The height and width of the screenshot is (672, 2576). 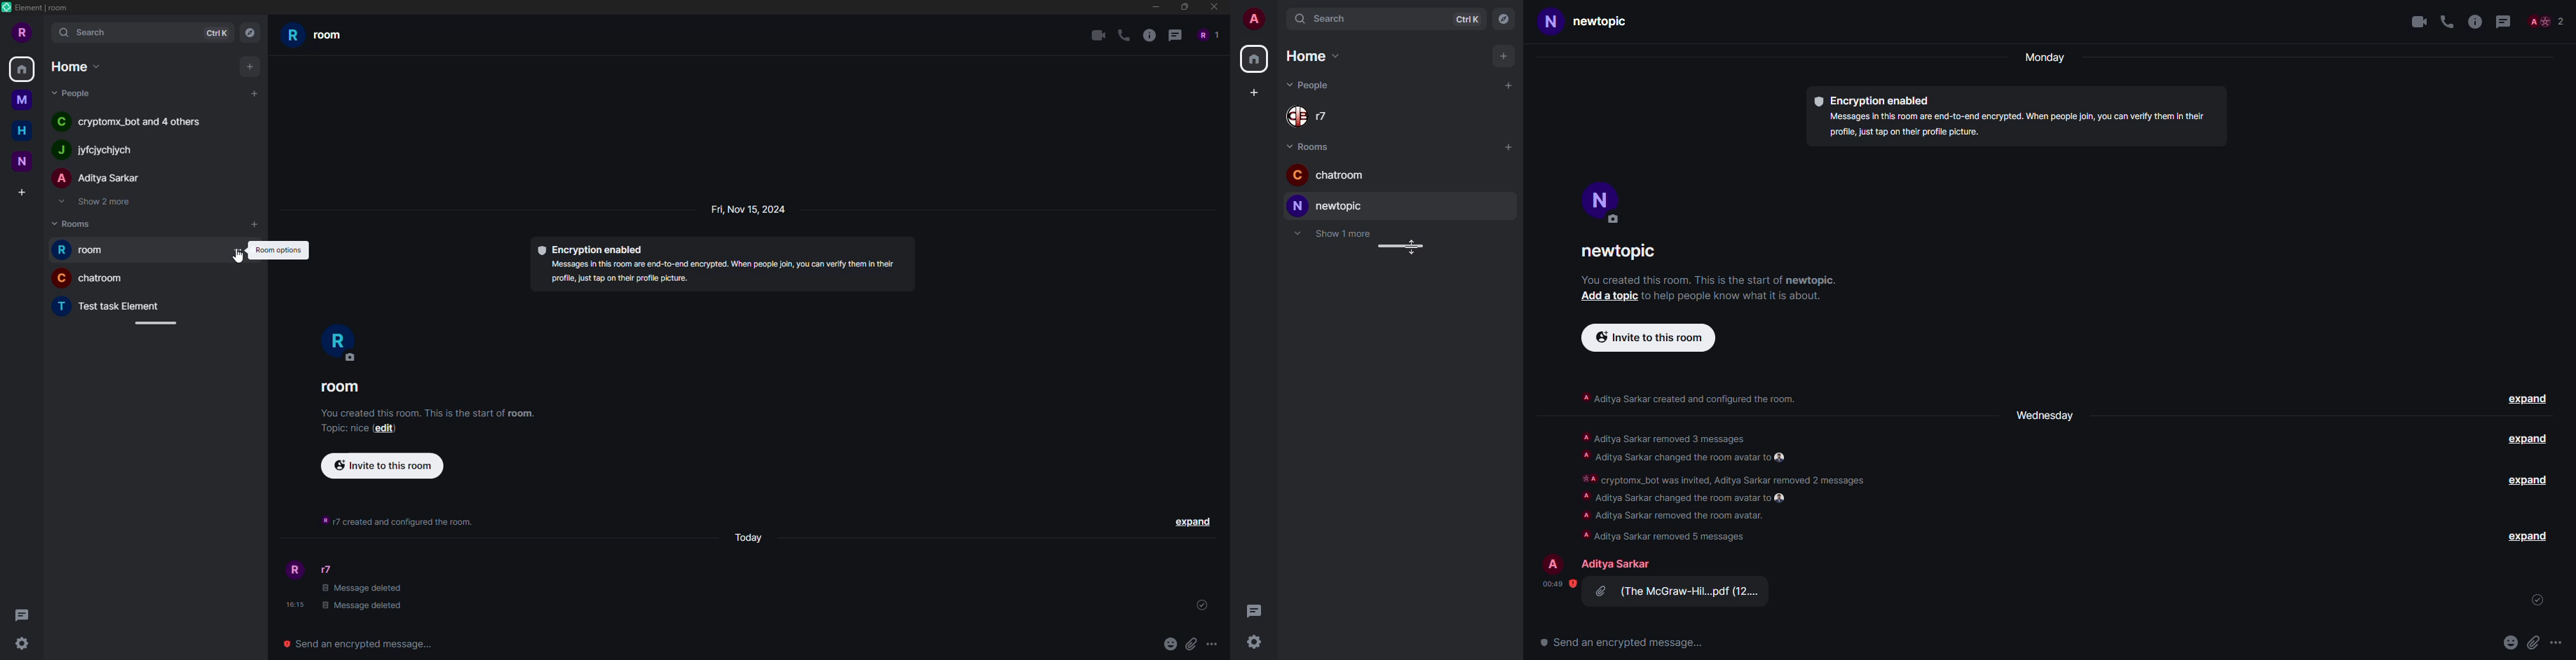 I want to click on C chatroom, so click(x=102, y=279).